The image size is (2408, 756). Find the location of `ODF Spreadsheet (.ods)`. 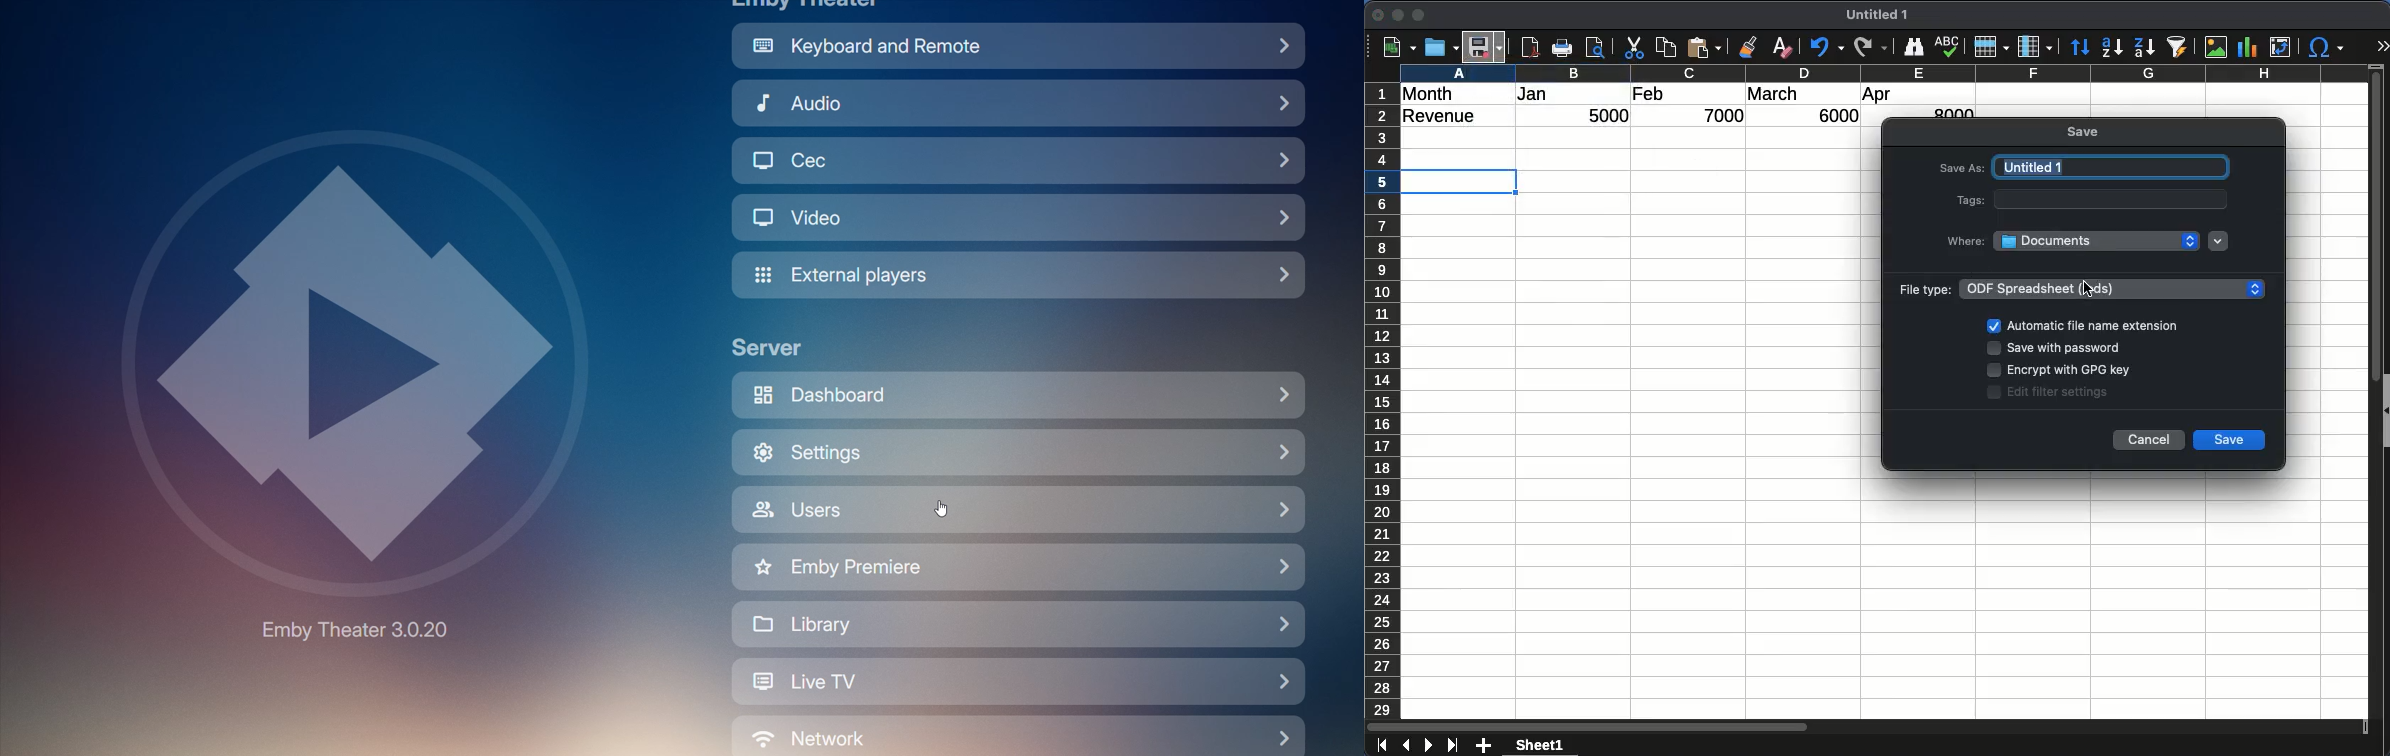

ODF Spreadsheet (.ods) is located at coordinates (2114, 288).